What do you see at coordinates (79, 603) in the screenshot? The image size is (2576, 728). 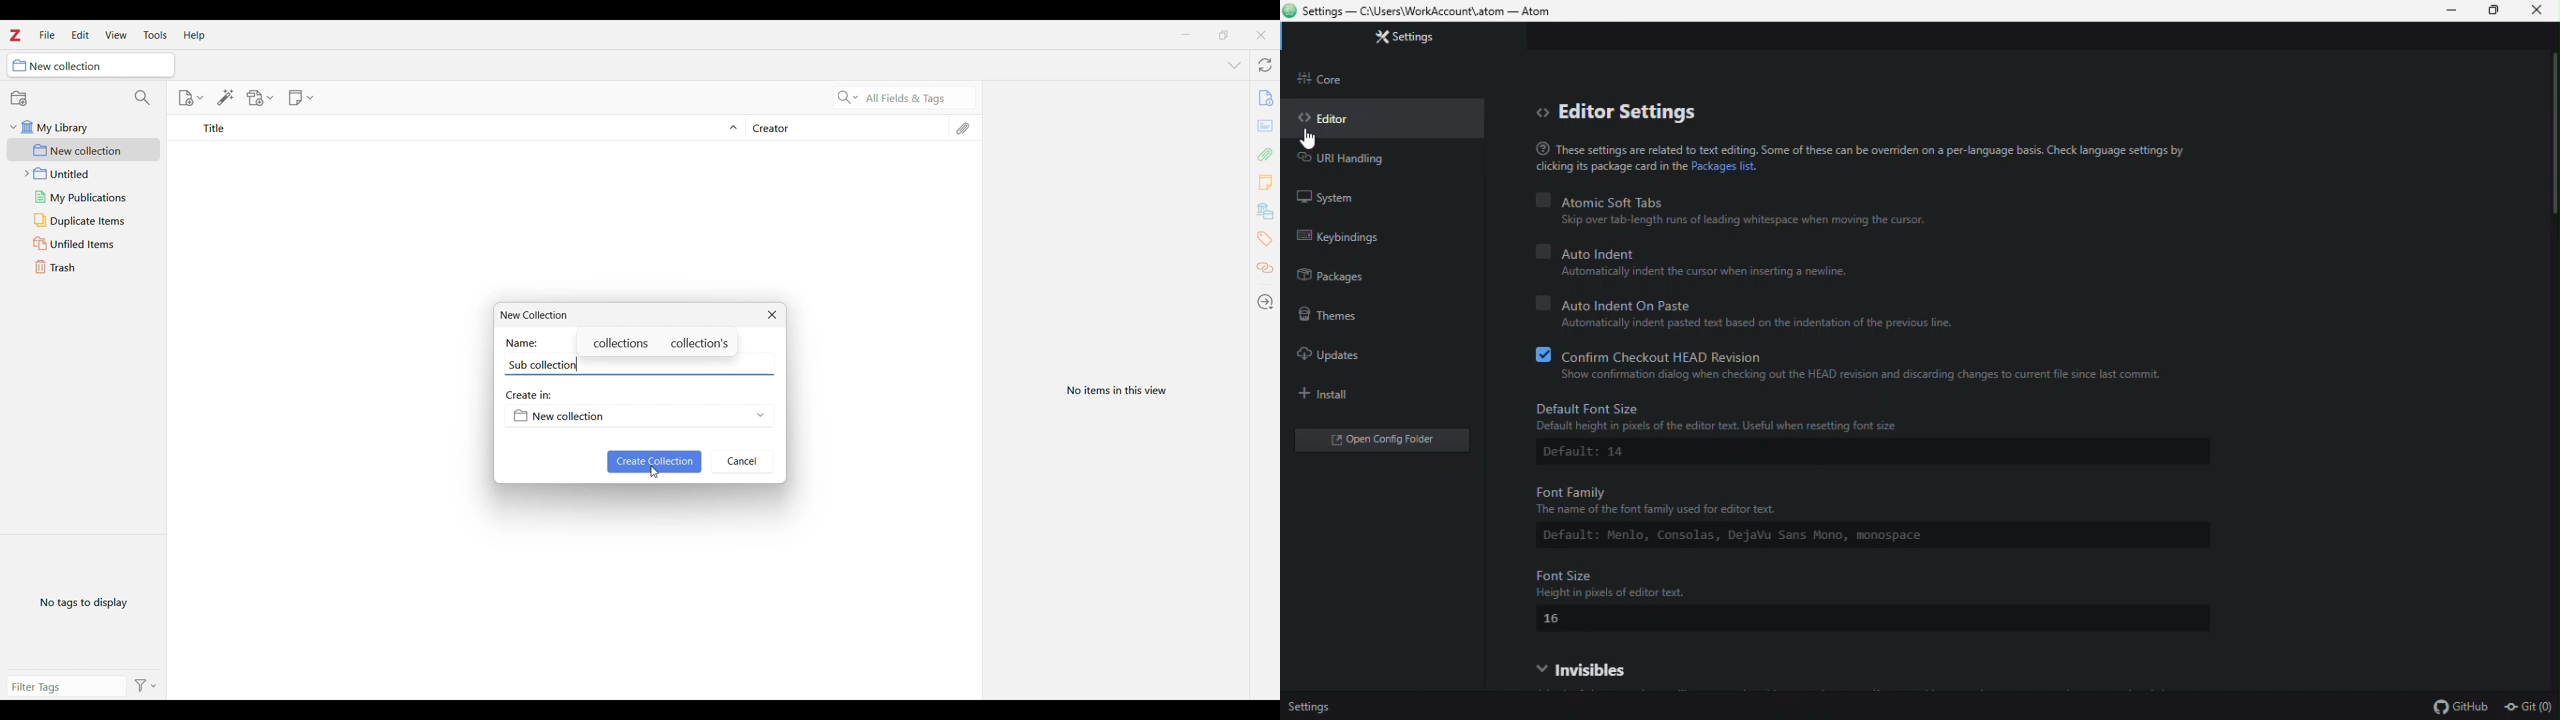 I see `No tags to display ` at bounding box center [79, 603].